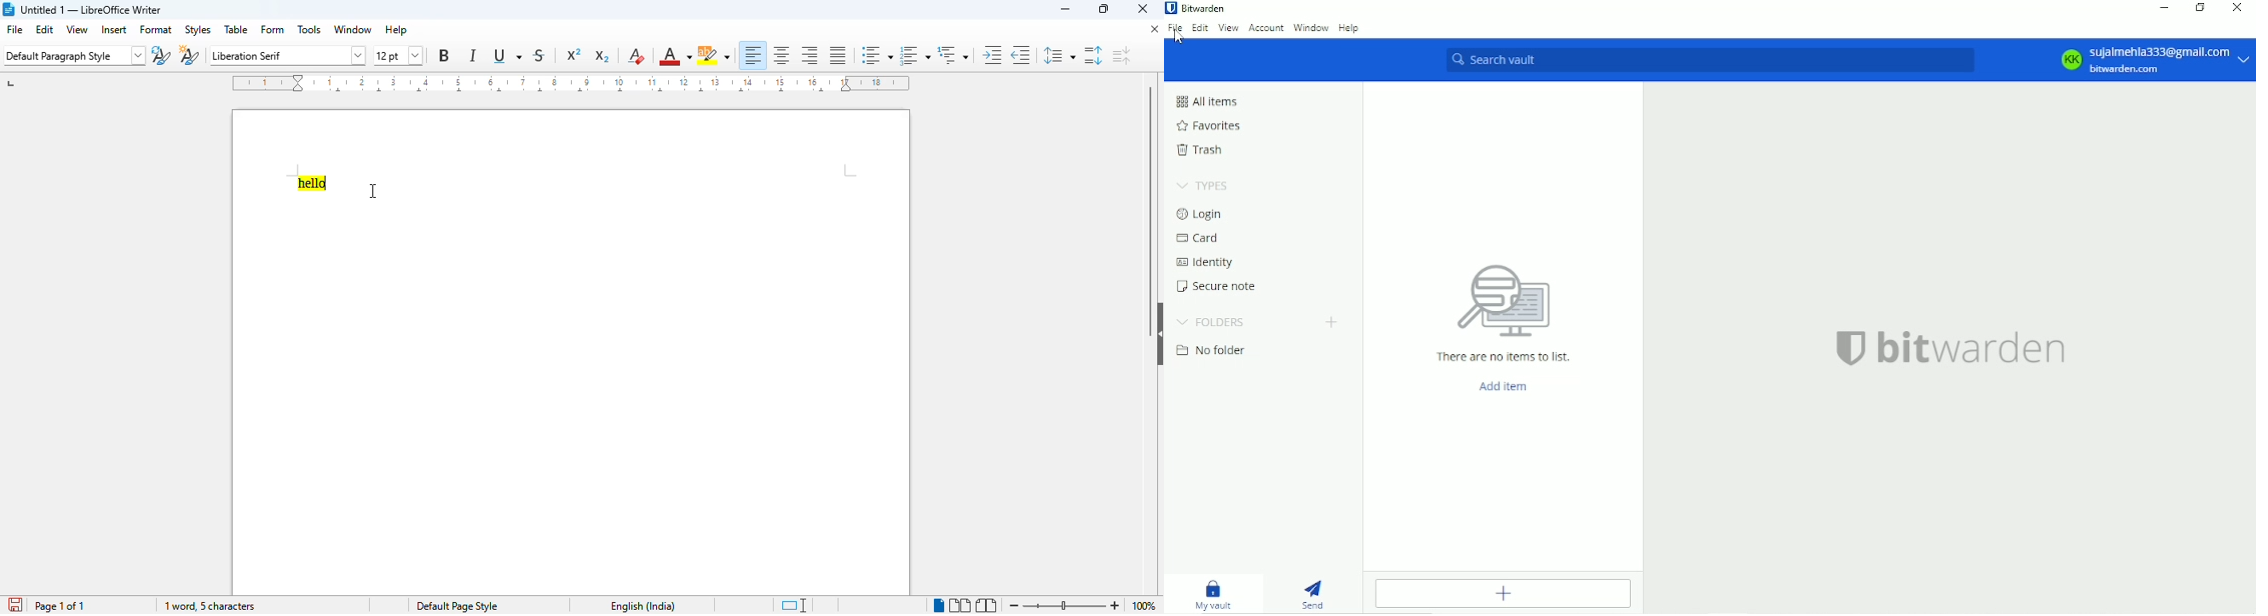 Image resolution: width=2268 pixels, height=616 pixels. Describe the element at coordinates (1176, 33) in the screenshot. I see `File` at that location.